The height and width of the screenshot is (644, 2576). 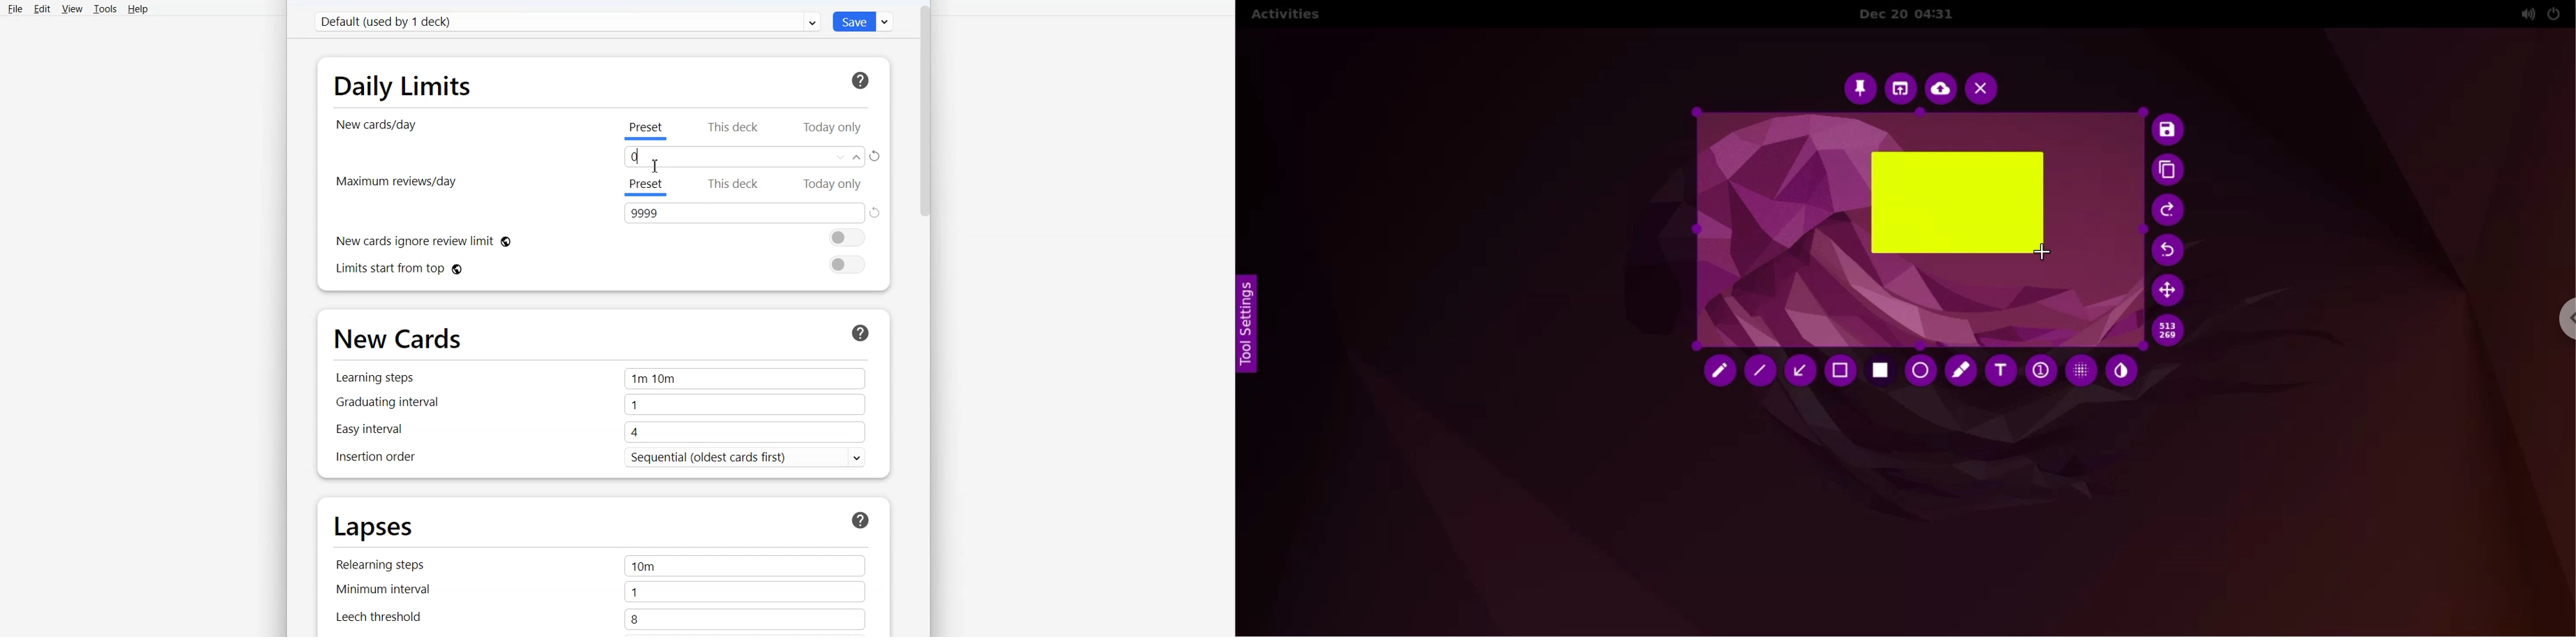 I want to click on Daily Limits, so click(x=402, y=84).